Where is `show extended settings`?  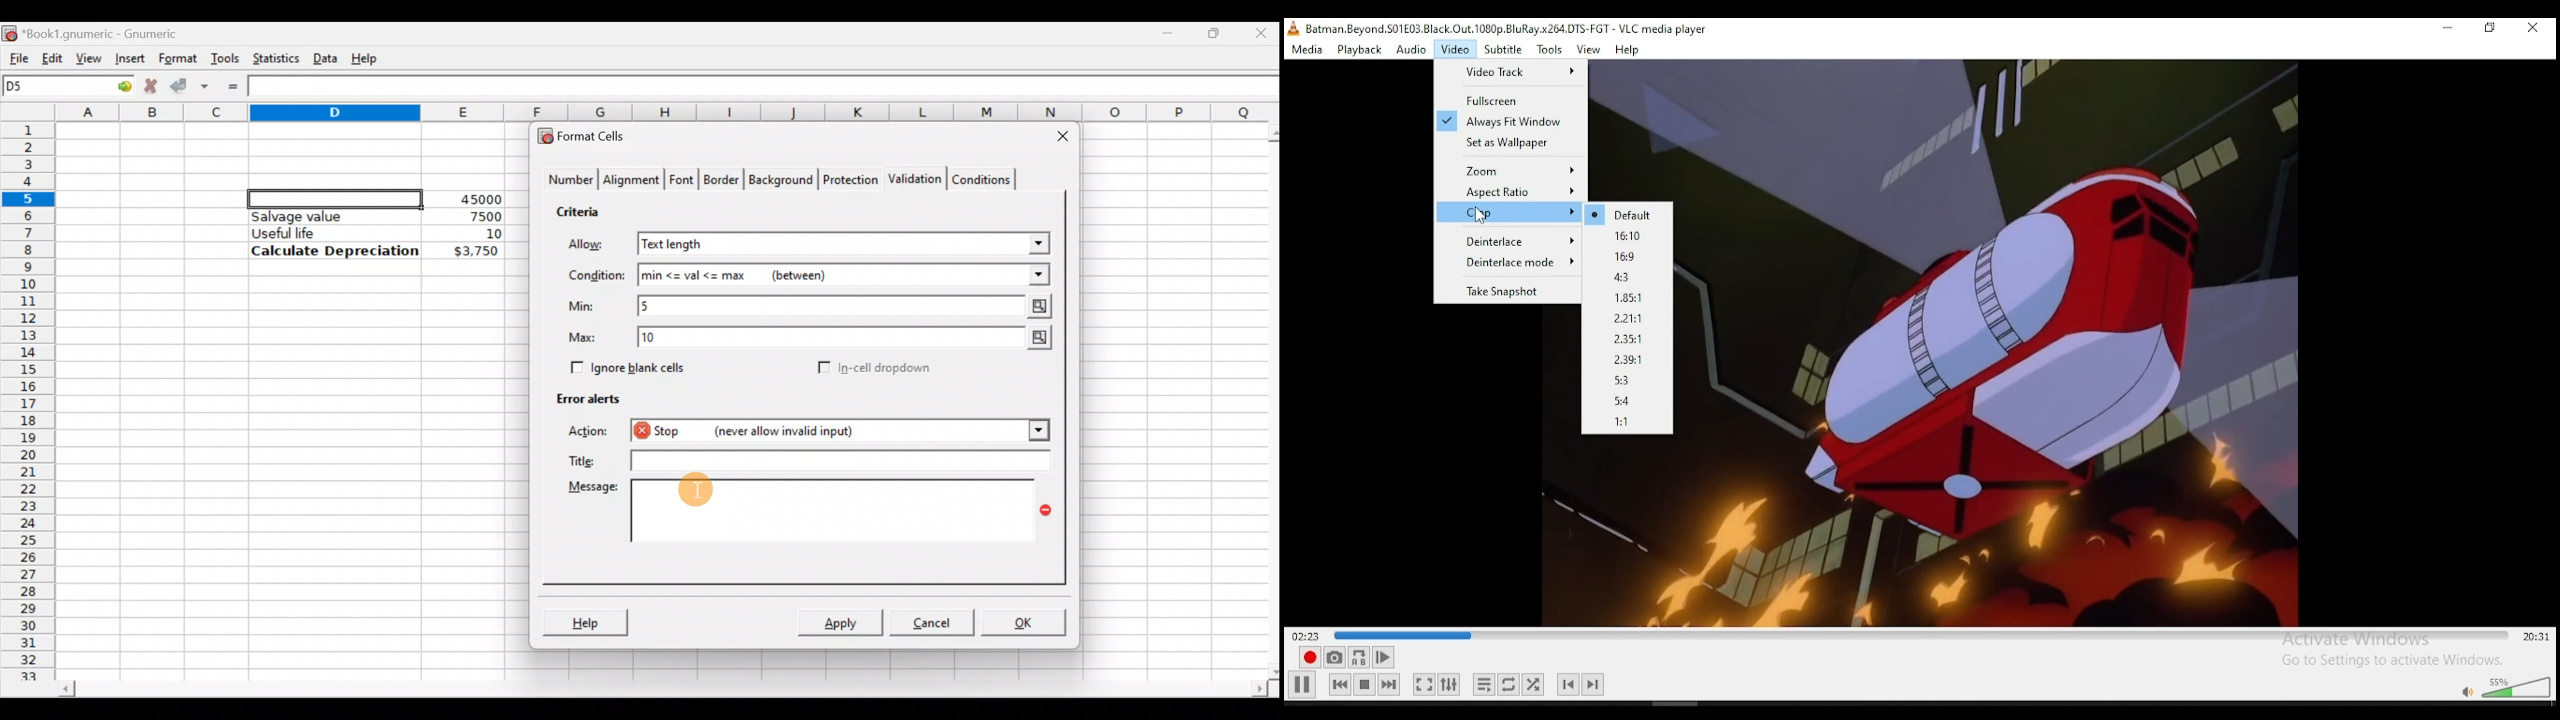
show extended settings is located at coordinates (1533, 683).